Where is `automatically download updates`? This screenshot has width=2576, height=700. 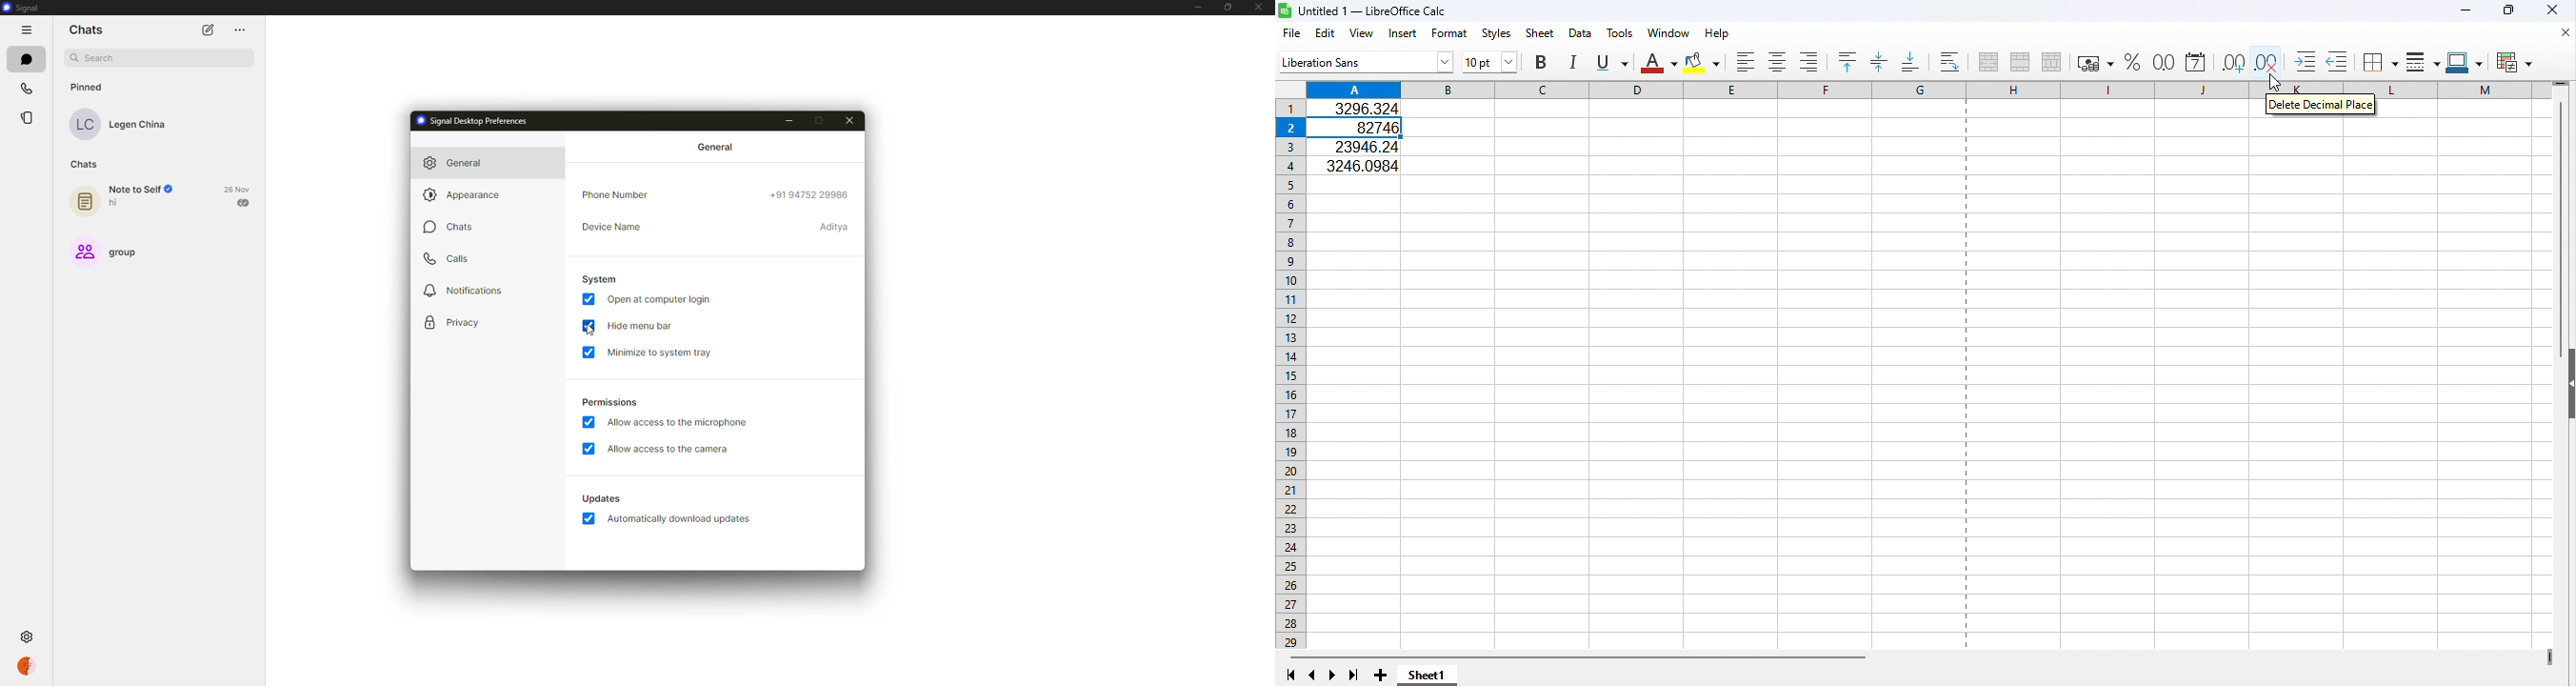 automatically download updates is located at coordinates (682, 520).